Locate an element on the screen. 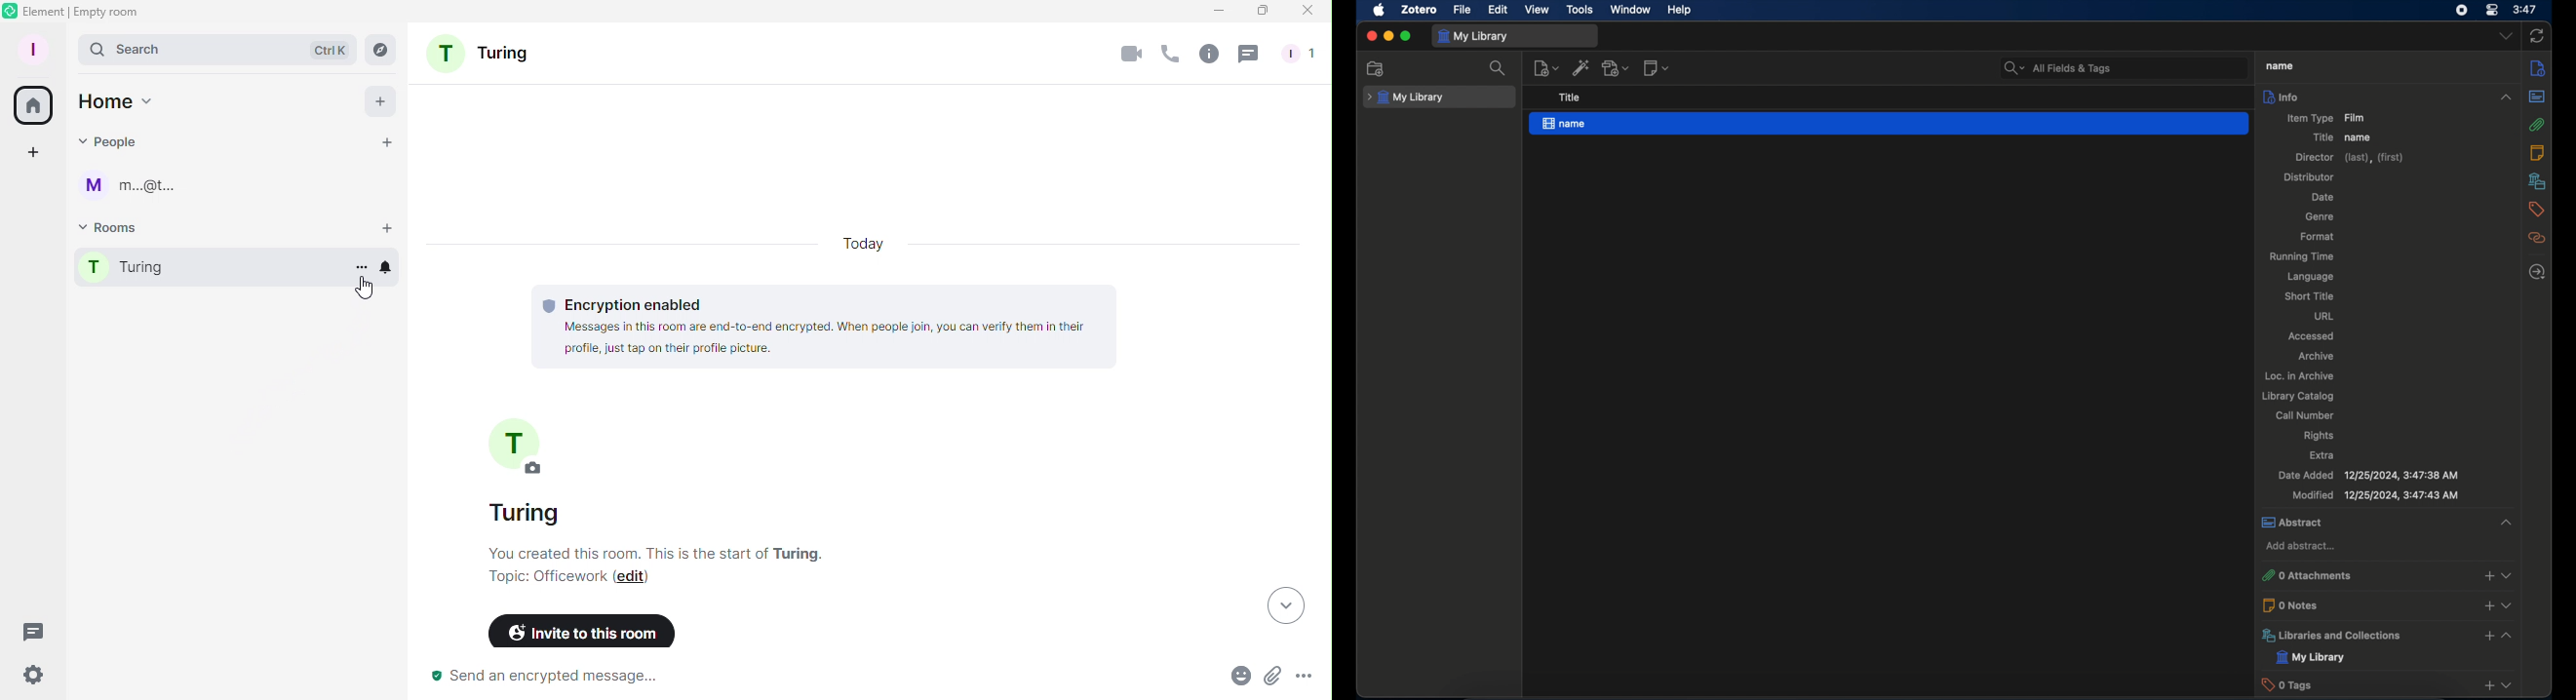  Edit is located at coordinates (638, 577).